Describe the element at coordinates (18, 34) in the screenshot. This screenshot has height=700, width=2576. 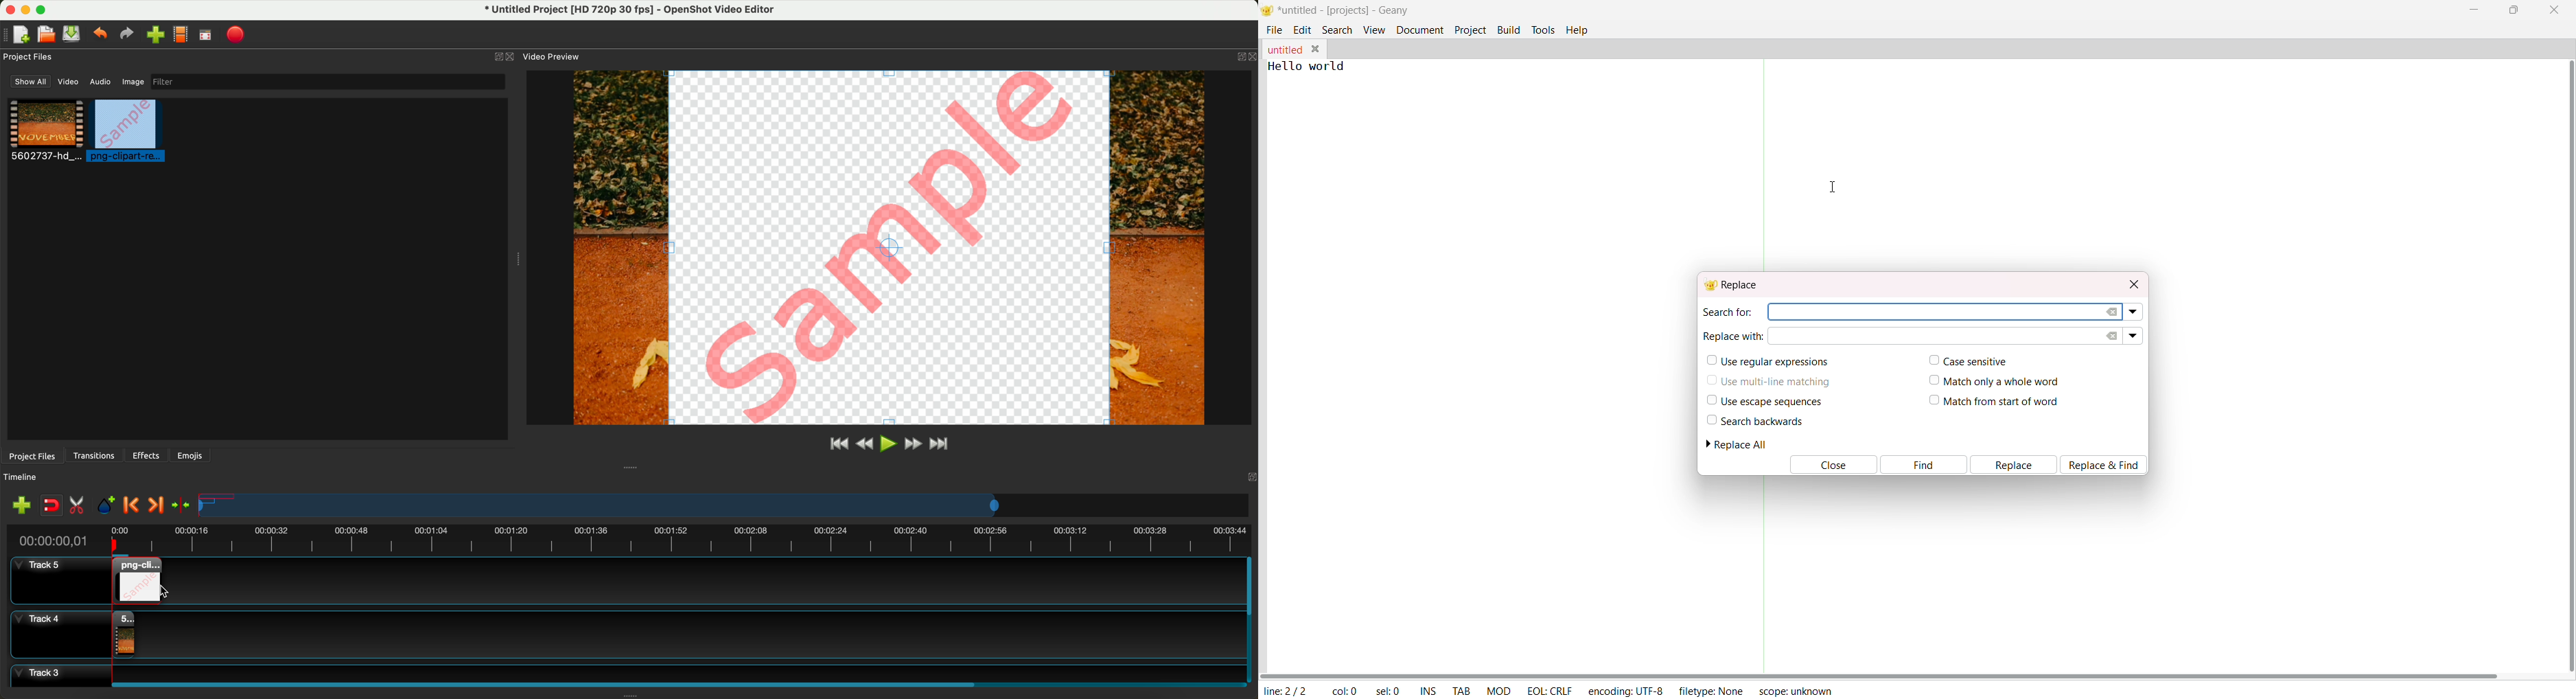
I see `new file` at that location.